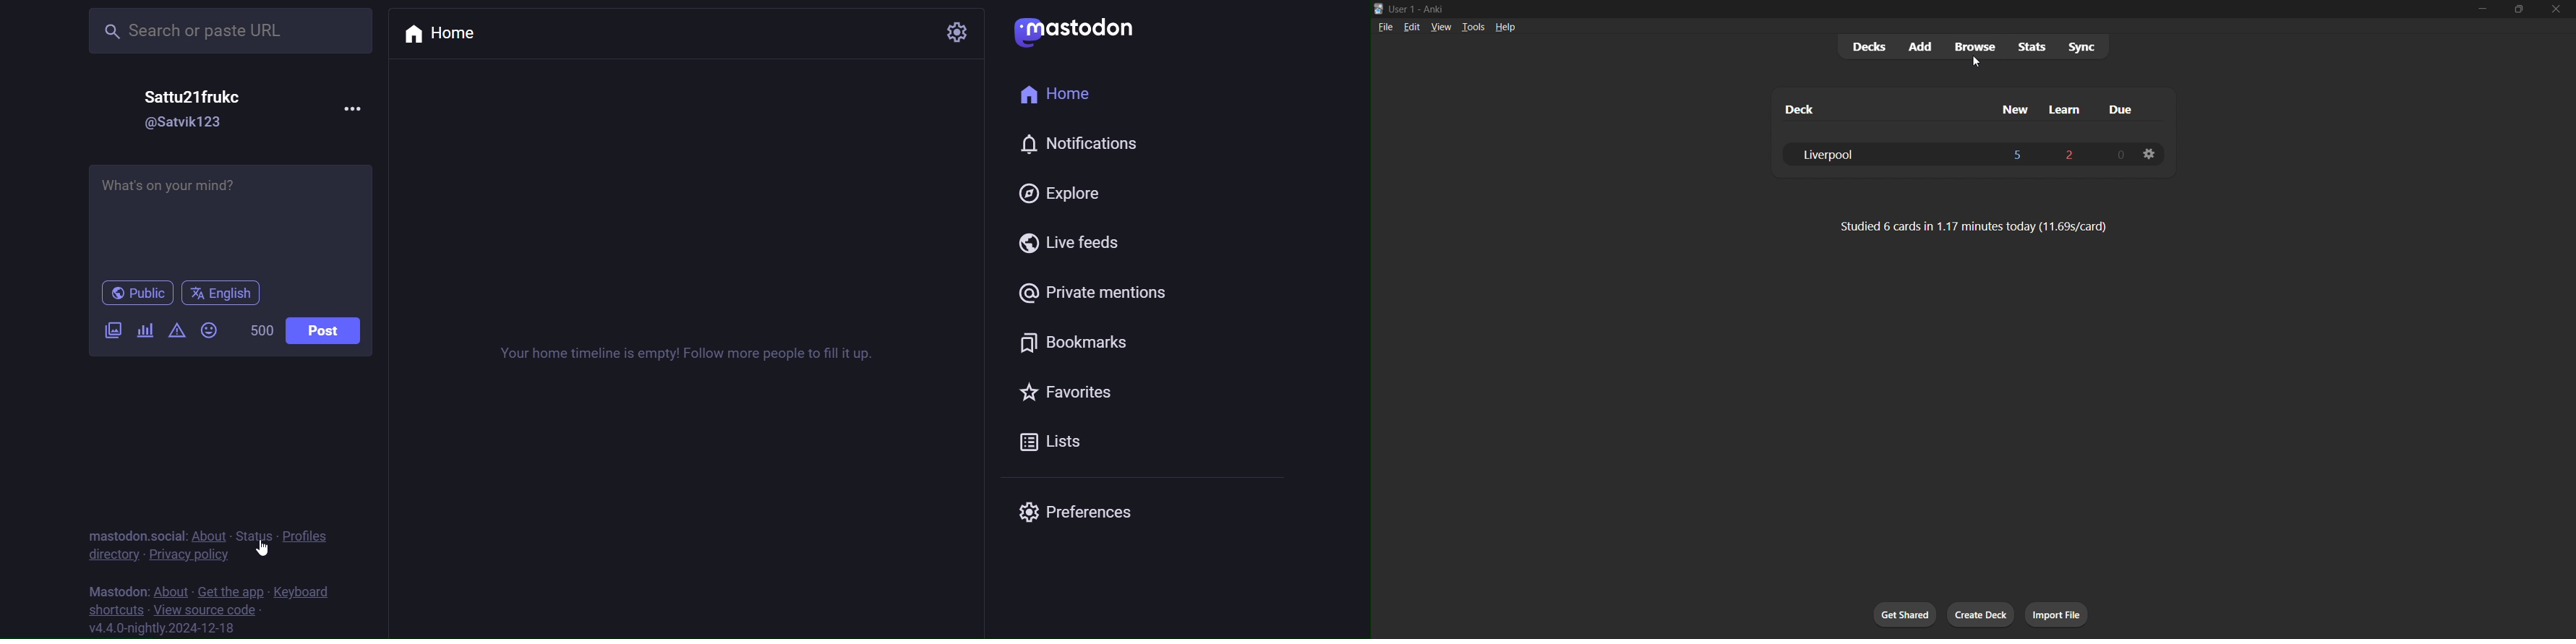 The image size is (2576, 644). Describe the element at coordinates (1050, 445) in the screenshot. I see `Lists` at that location.